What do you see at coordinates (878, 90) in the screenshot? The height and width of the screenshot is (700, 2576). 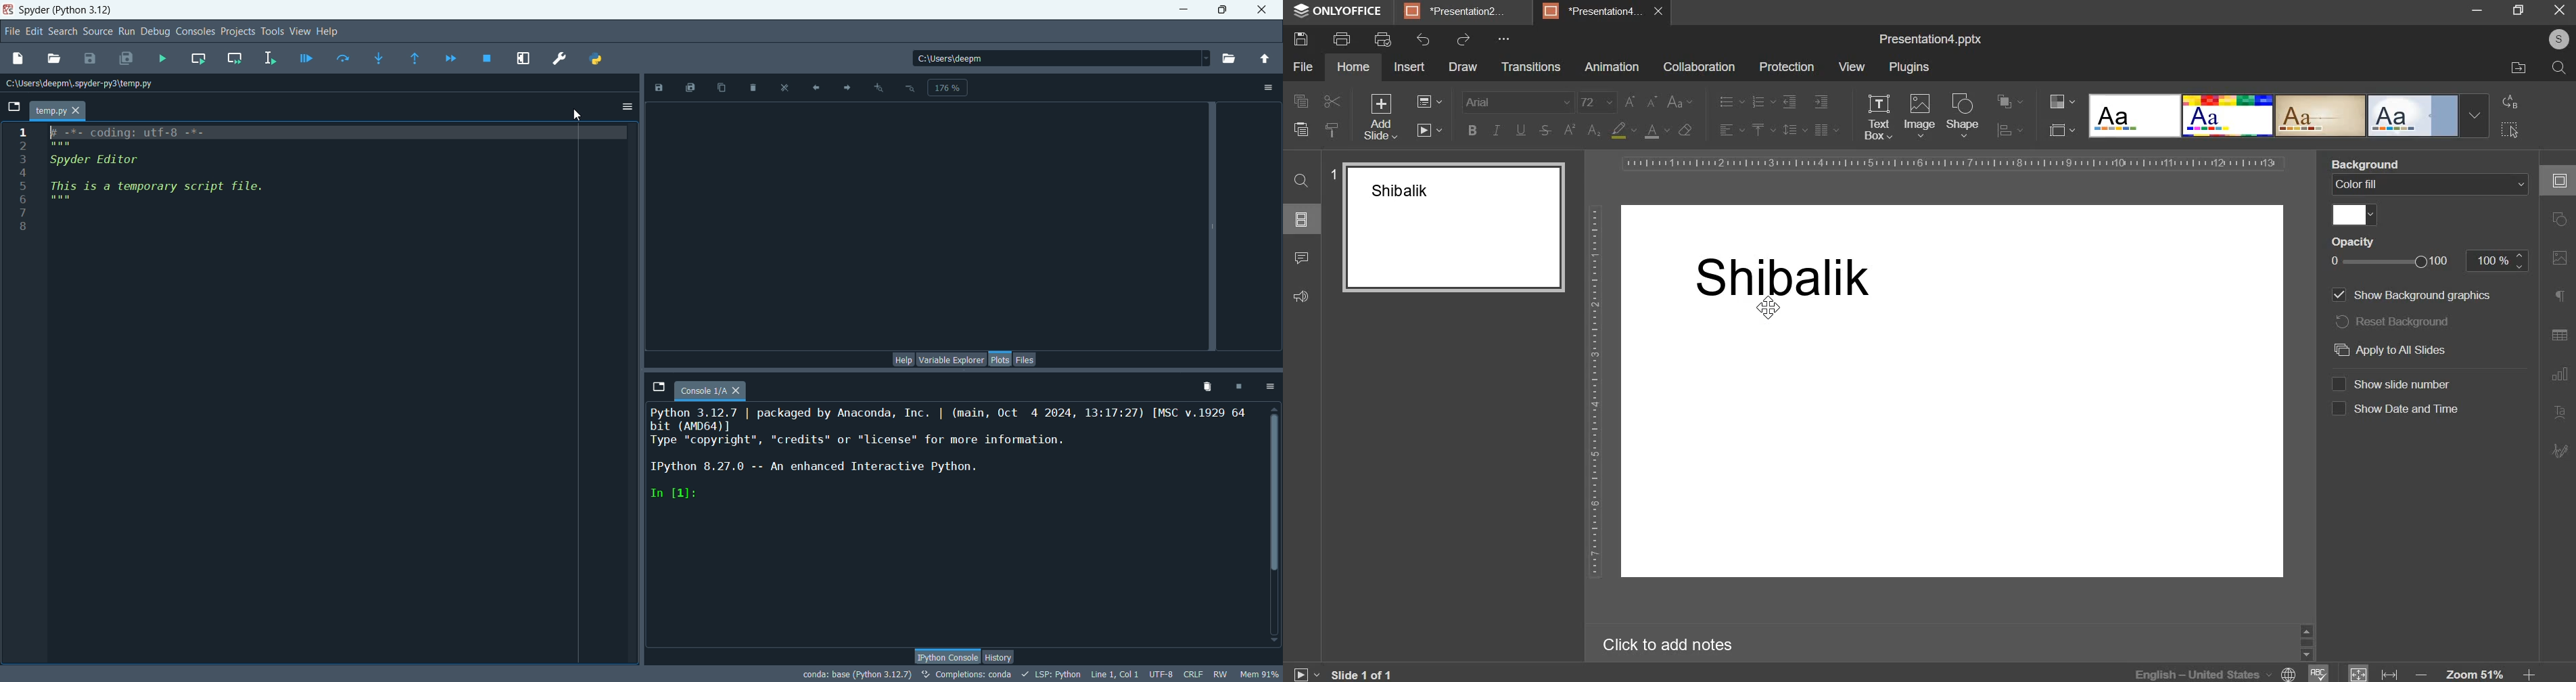 I see `zoom in` at bounding box center [878, 90].